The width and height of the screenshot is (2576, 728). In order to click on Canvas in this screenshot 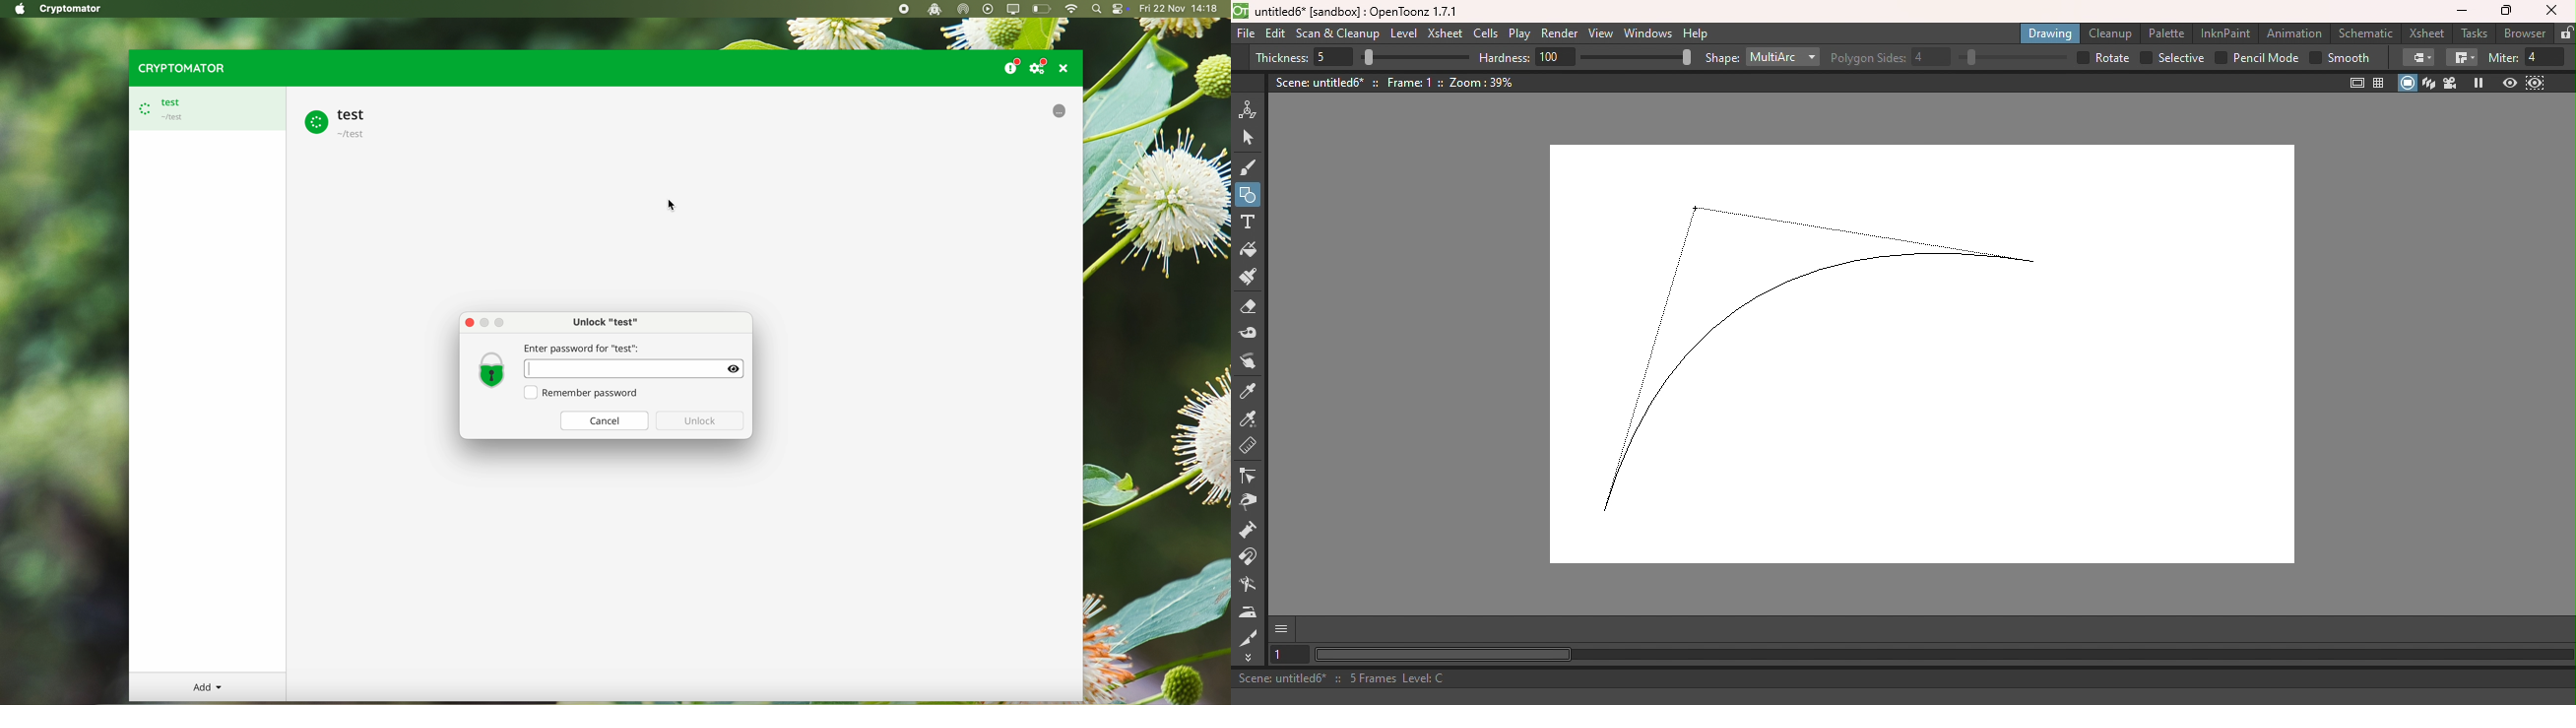, I will do `click(1933, 358)`.